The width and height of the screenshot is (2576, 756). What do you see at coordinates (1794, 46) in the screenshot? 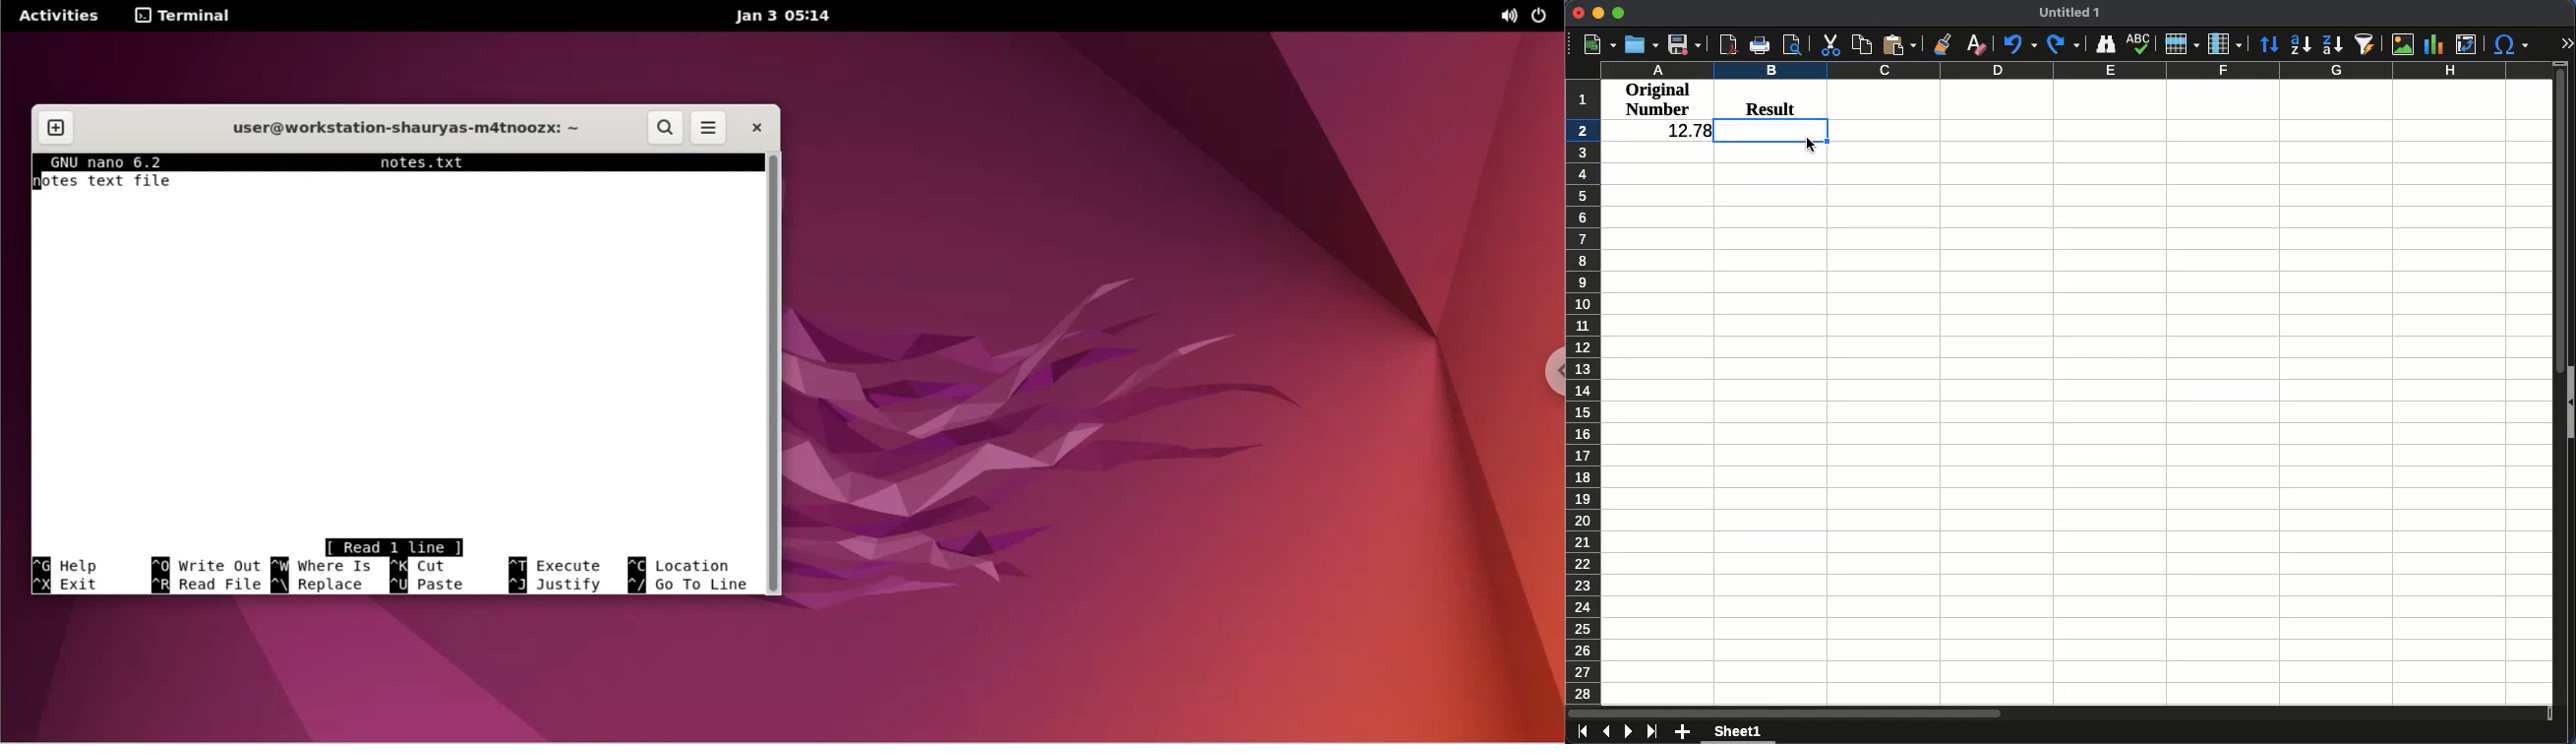
I see `print preview` at bounding box center [1794, 46].